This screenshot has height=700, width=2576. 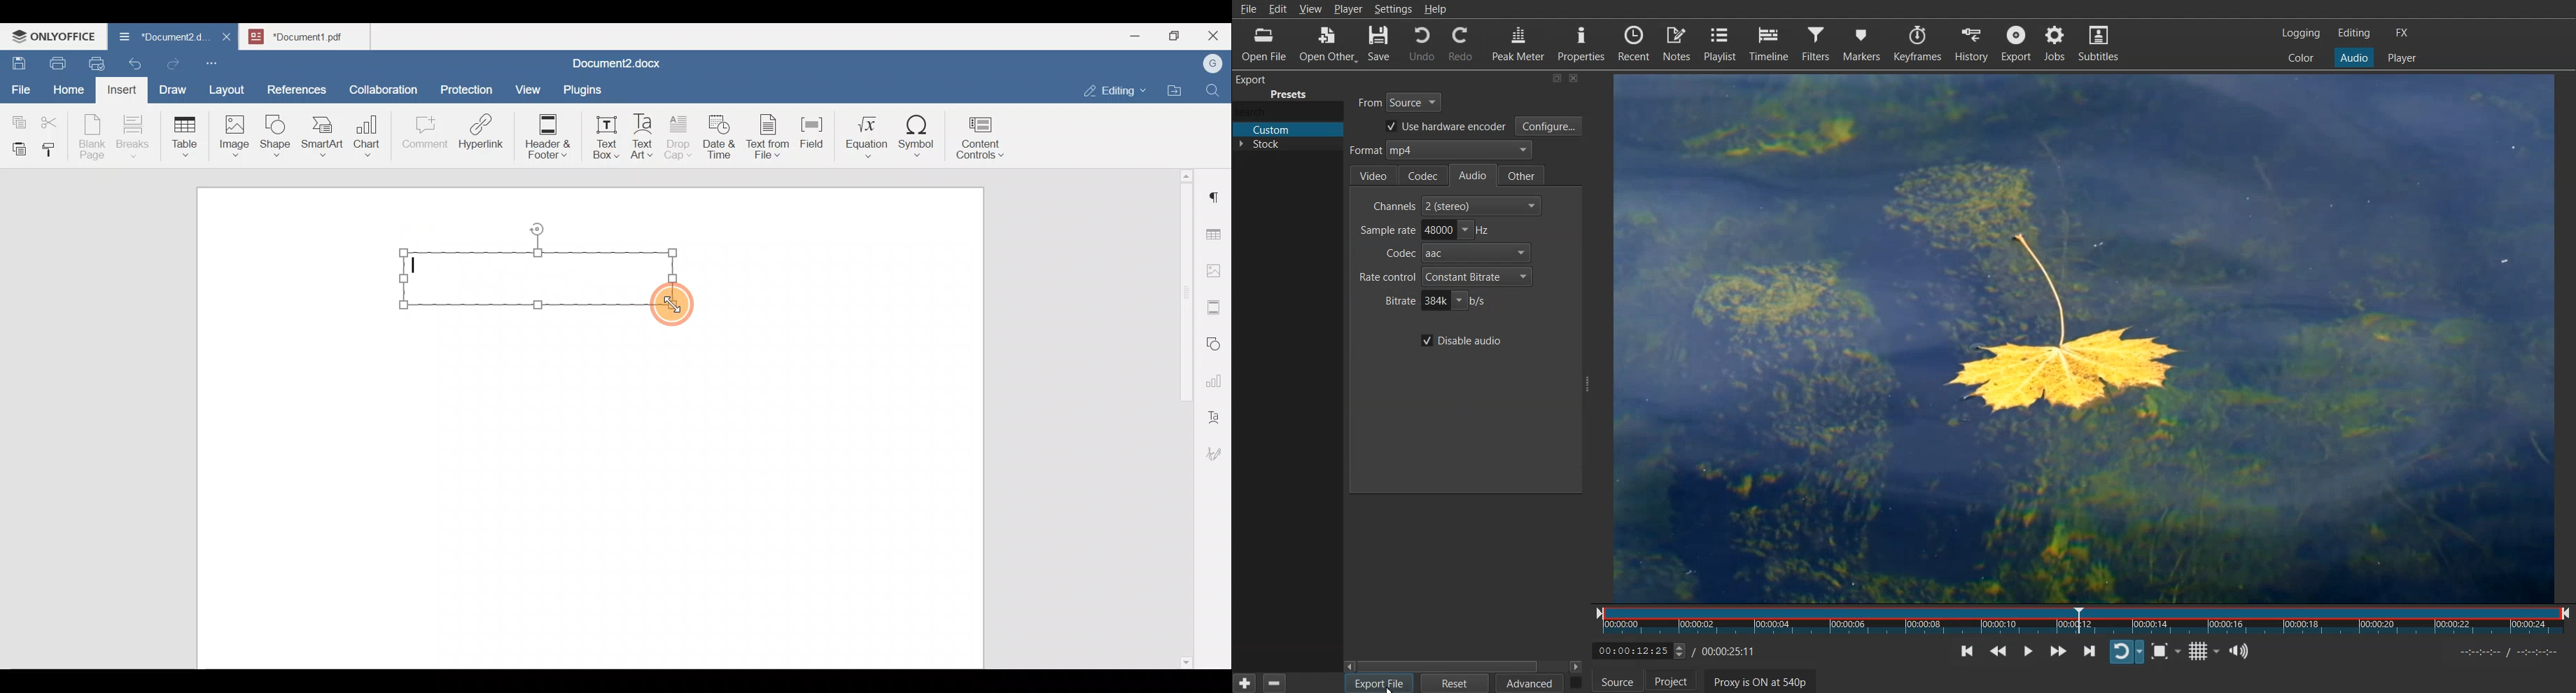 What do you see at coordinates (1444, 276) in the screenshot?
I see `Rate control` at bounding box center [1444, 276].